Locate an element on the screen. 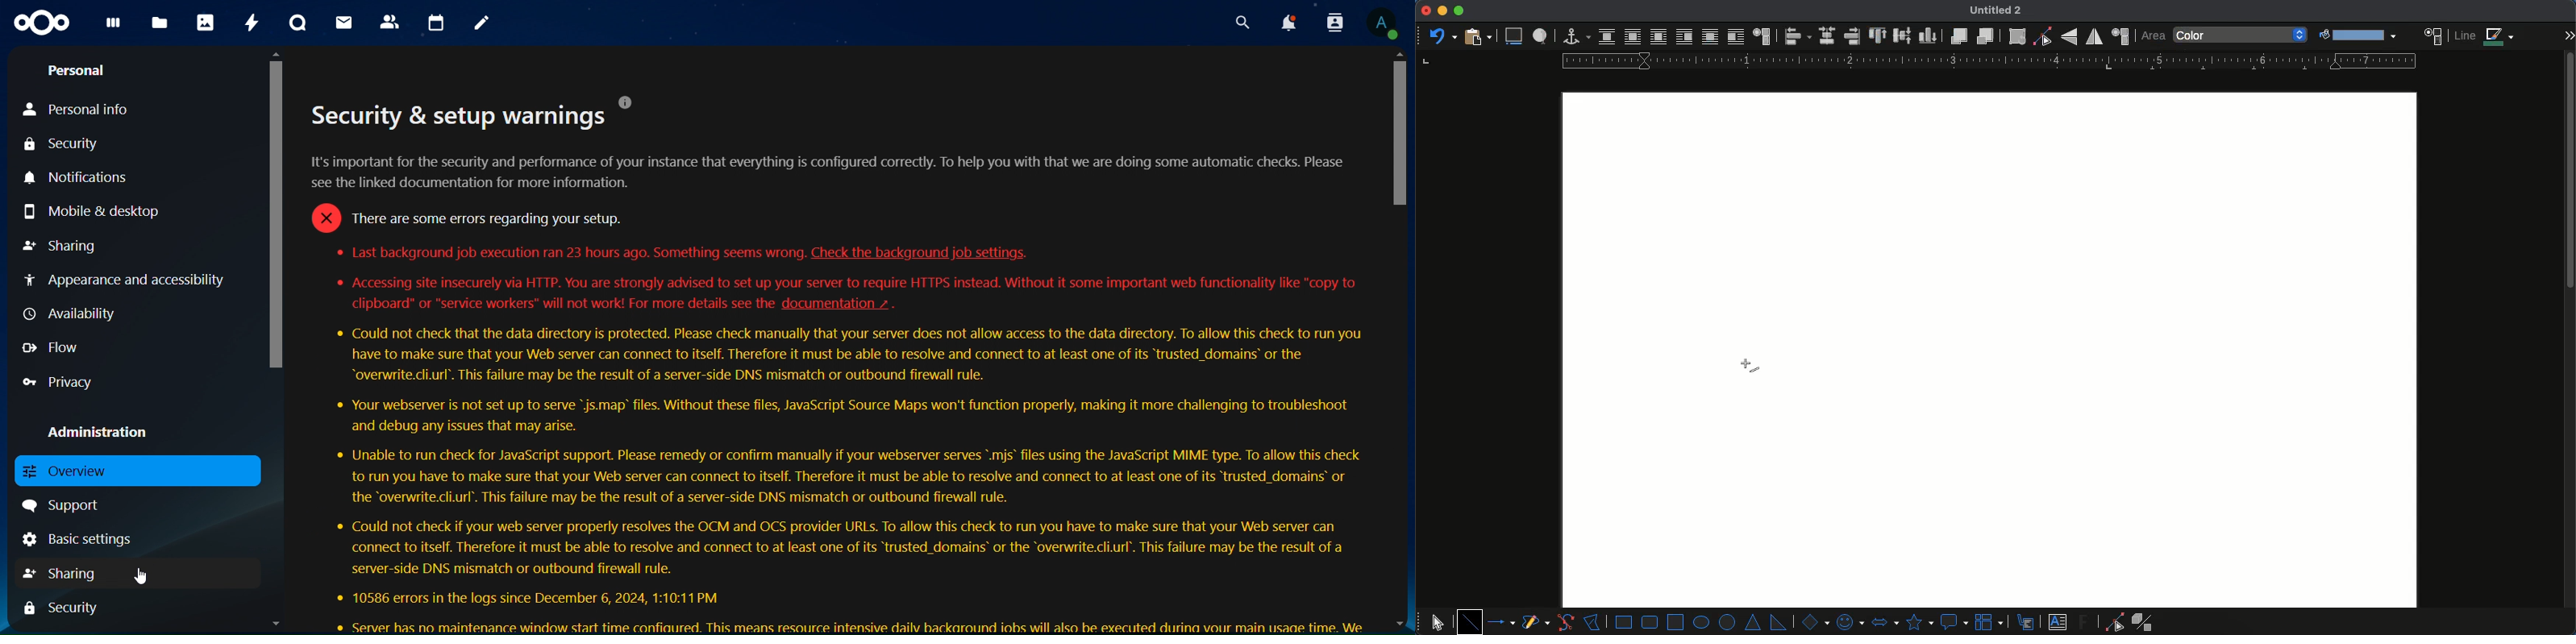 This screenshot has height=644, width=2576. close is located at coordinates (1425, 10).